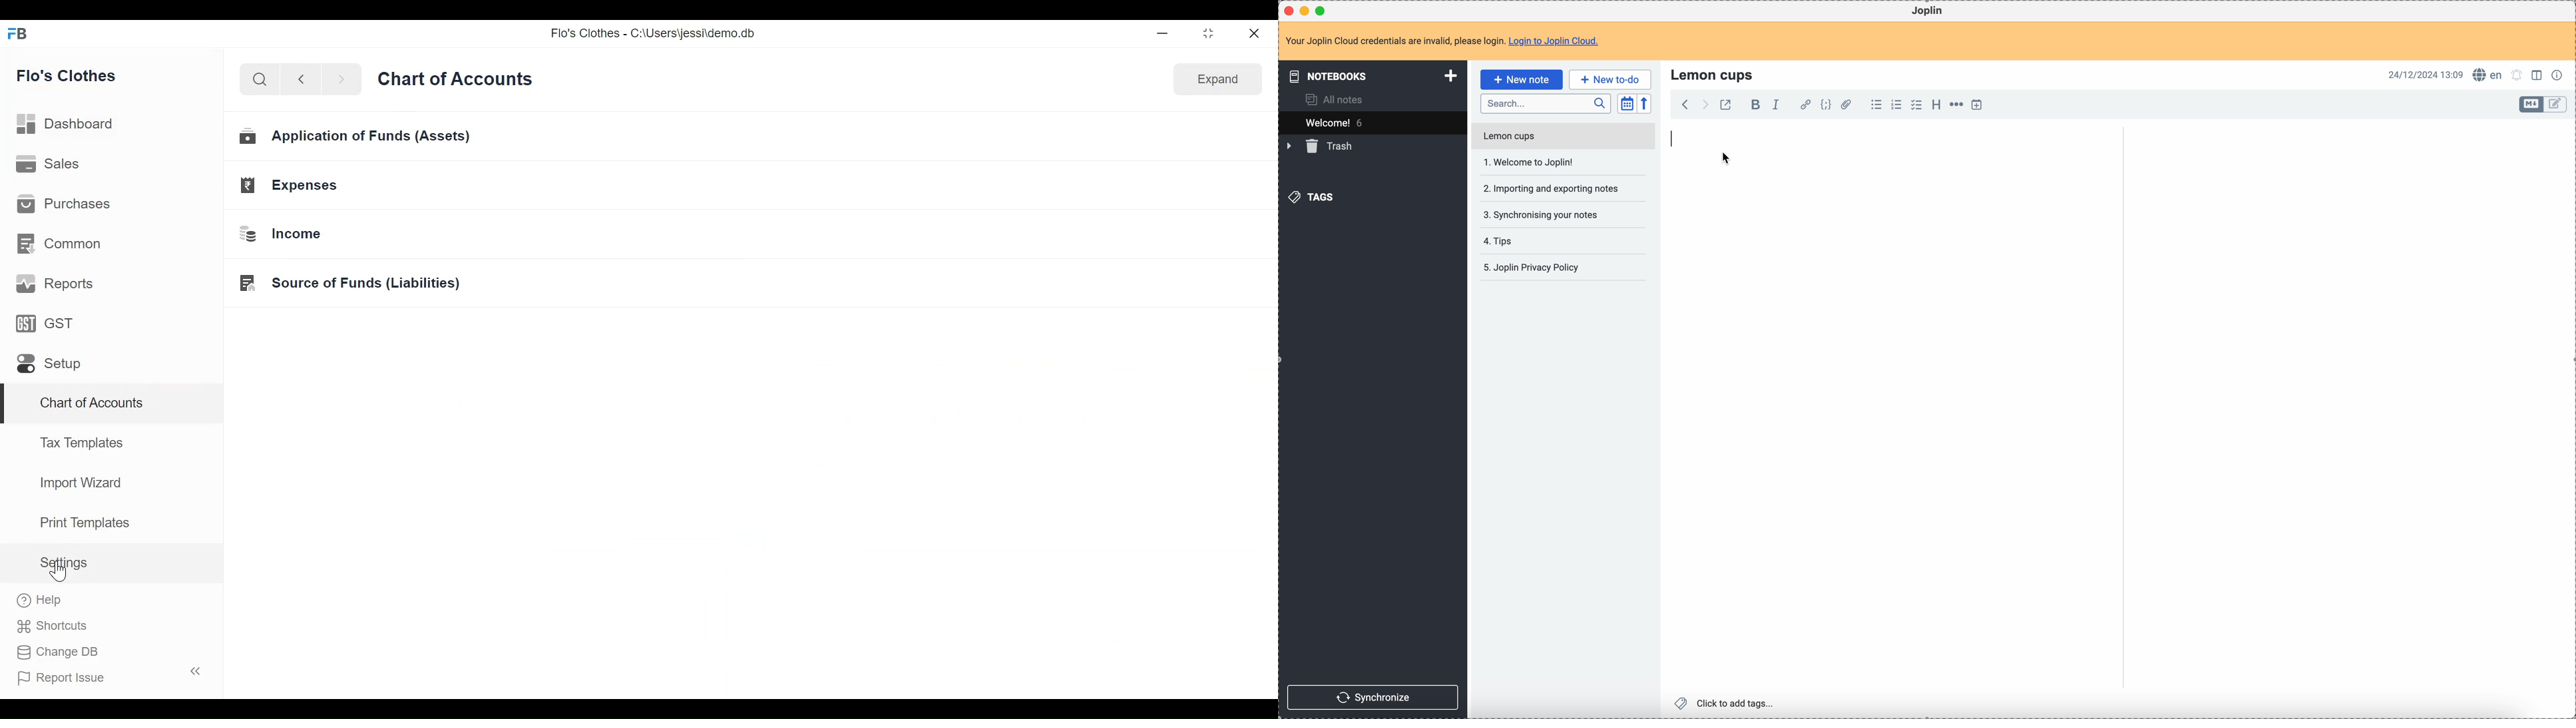  What do you see at coordinates (289, 185) in the screenshot?
I see `expenses` at bounding box center [289, 185].